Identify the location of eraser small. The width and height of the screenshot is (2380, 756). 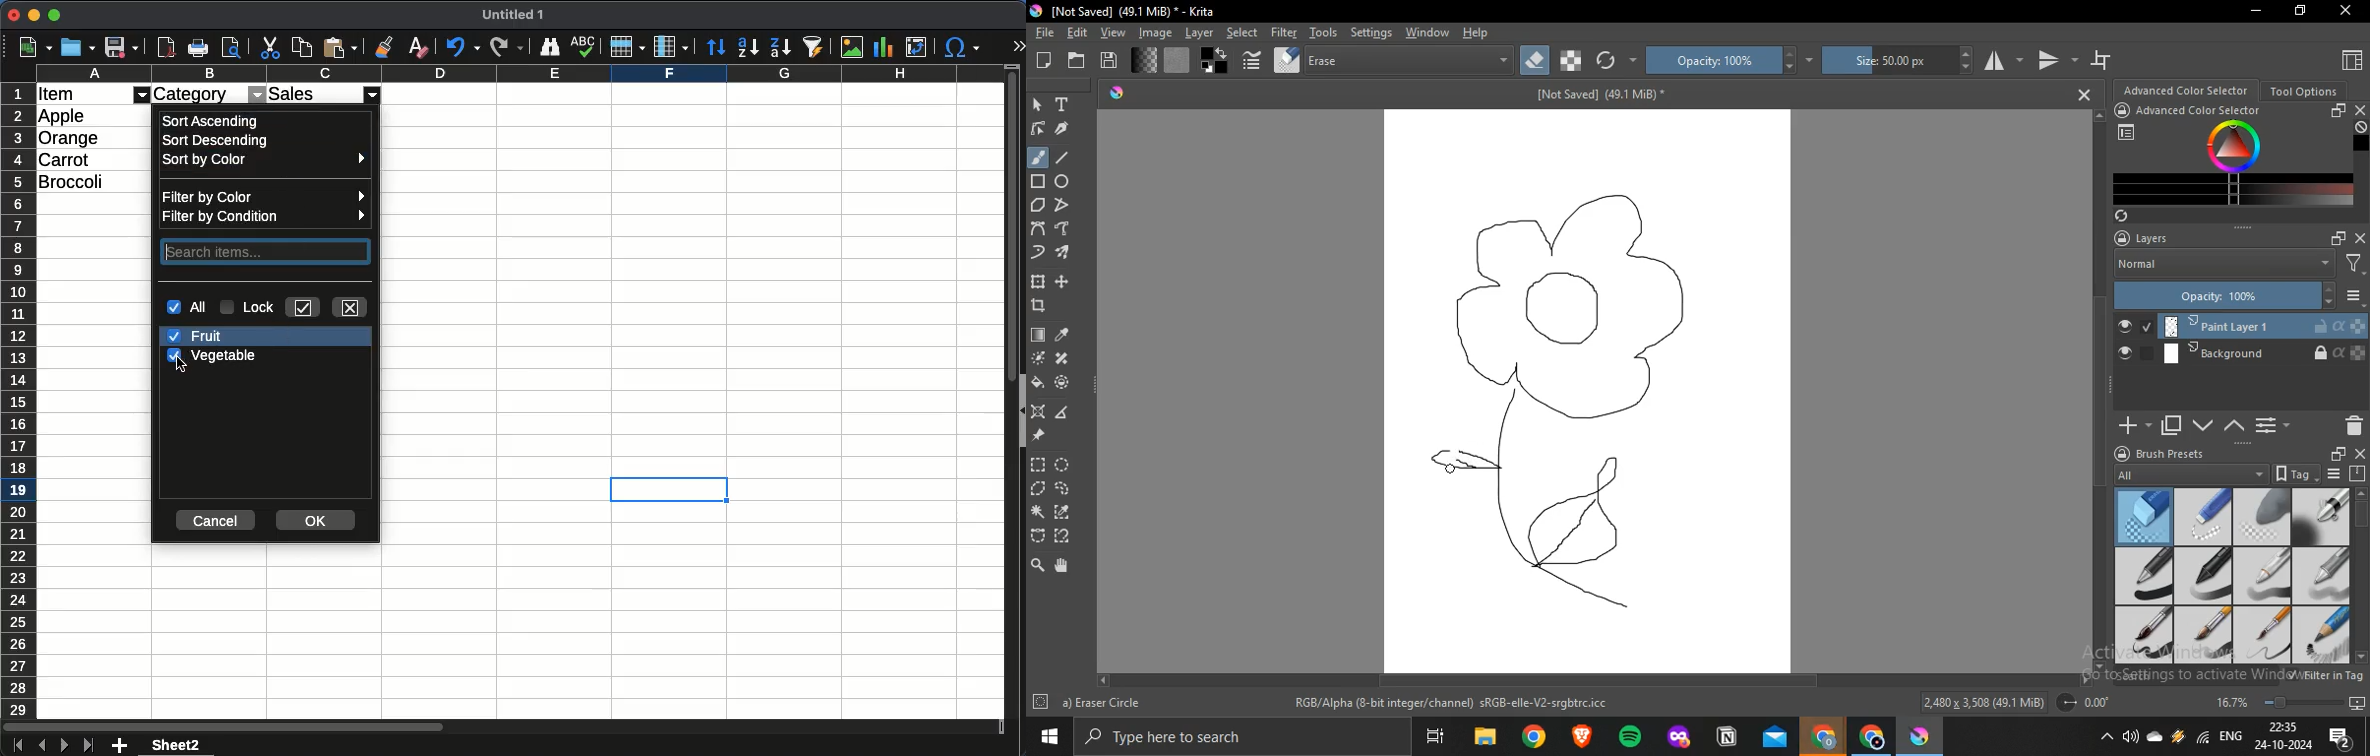
(2203, 516).